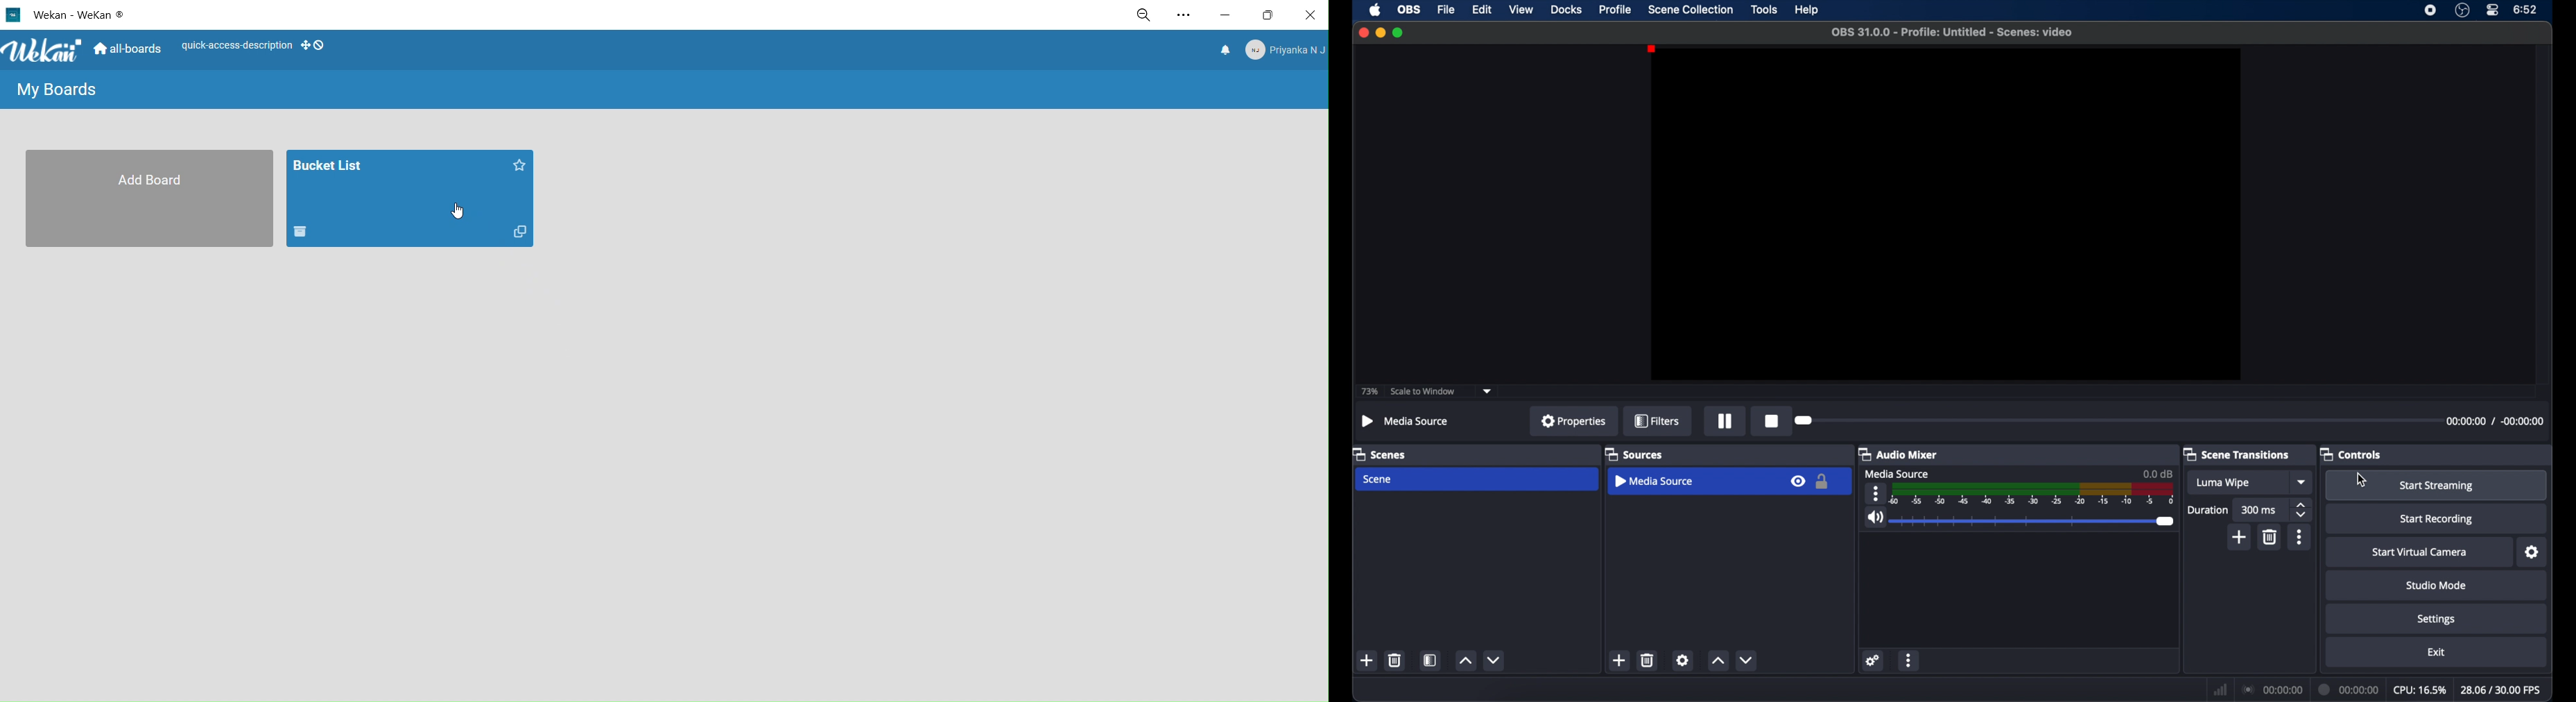  I want to click on dropdown, so click(2303, 482).